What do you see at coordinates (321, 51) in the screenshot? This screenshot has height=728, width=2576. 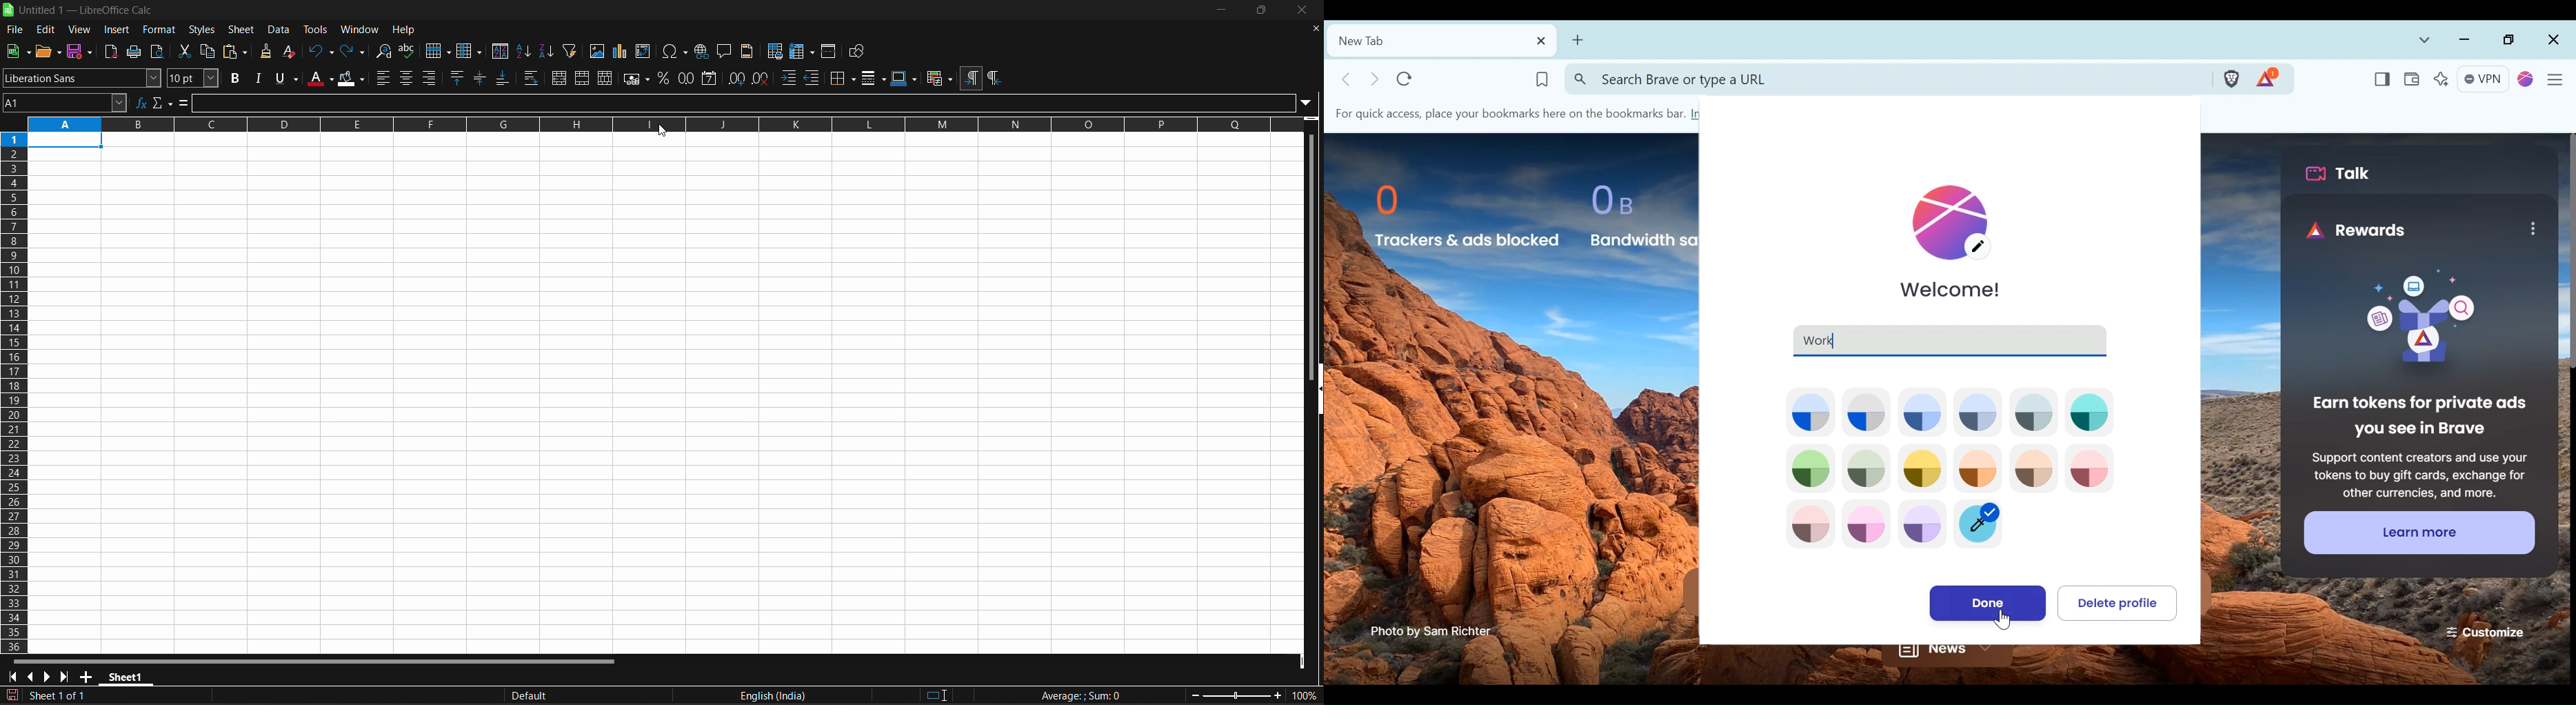 I see `undo` at bounding box center [321, 51].